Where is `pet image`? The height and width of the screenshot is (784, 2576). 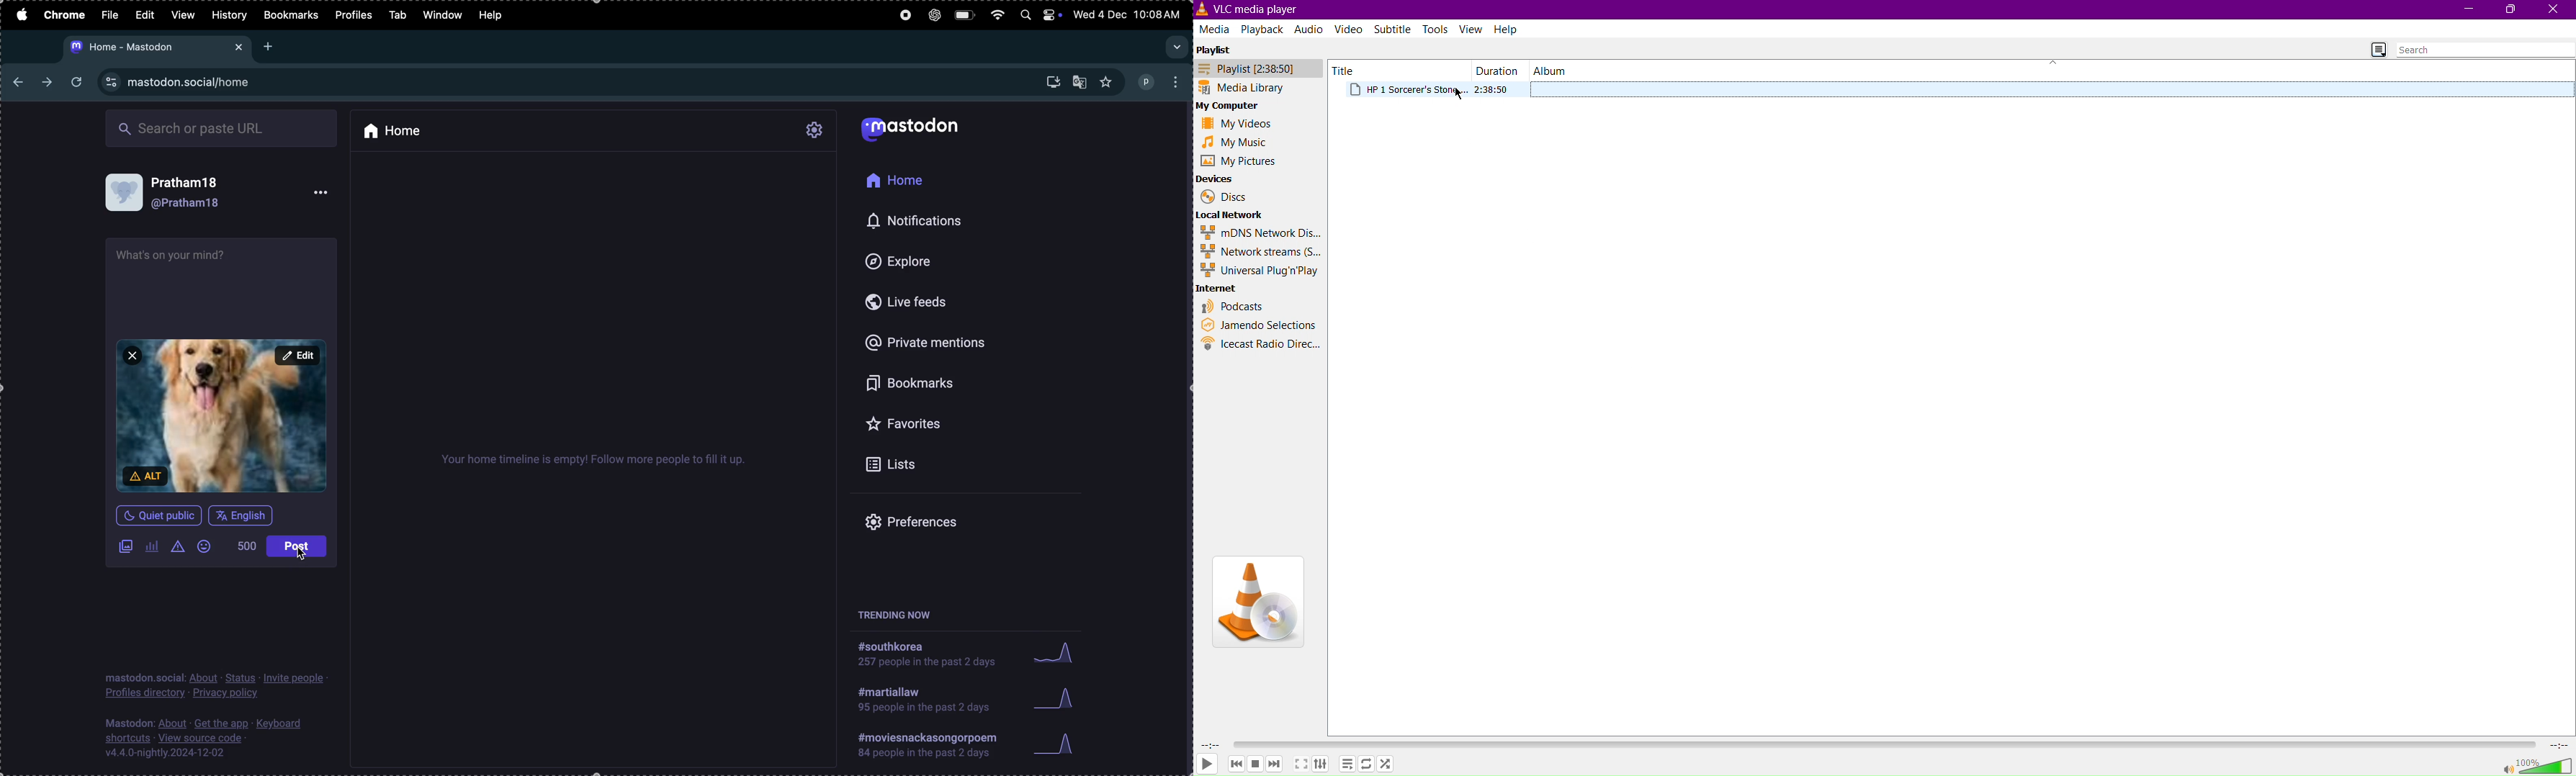 pet image is located at coordinates (222, 414).